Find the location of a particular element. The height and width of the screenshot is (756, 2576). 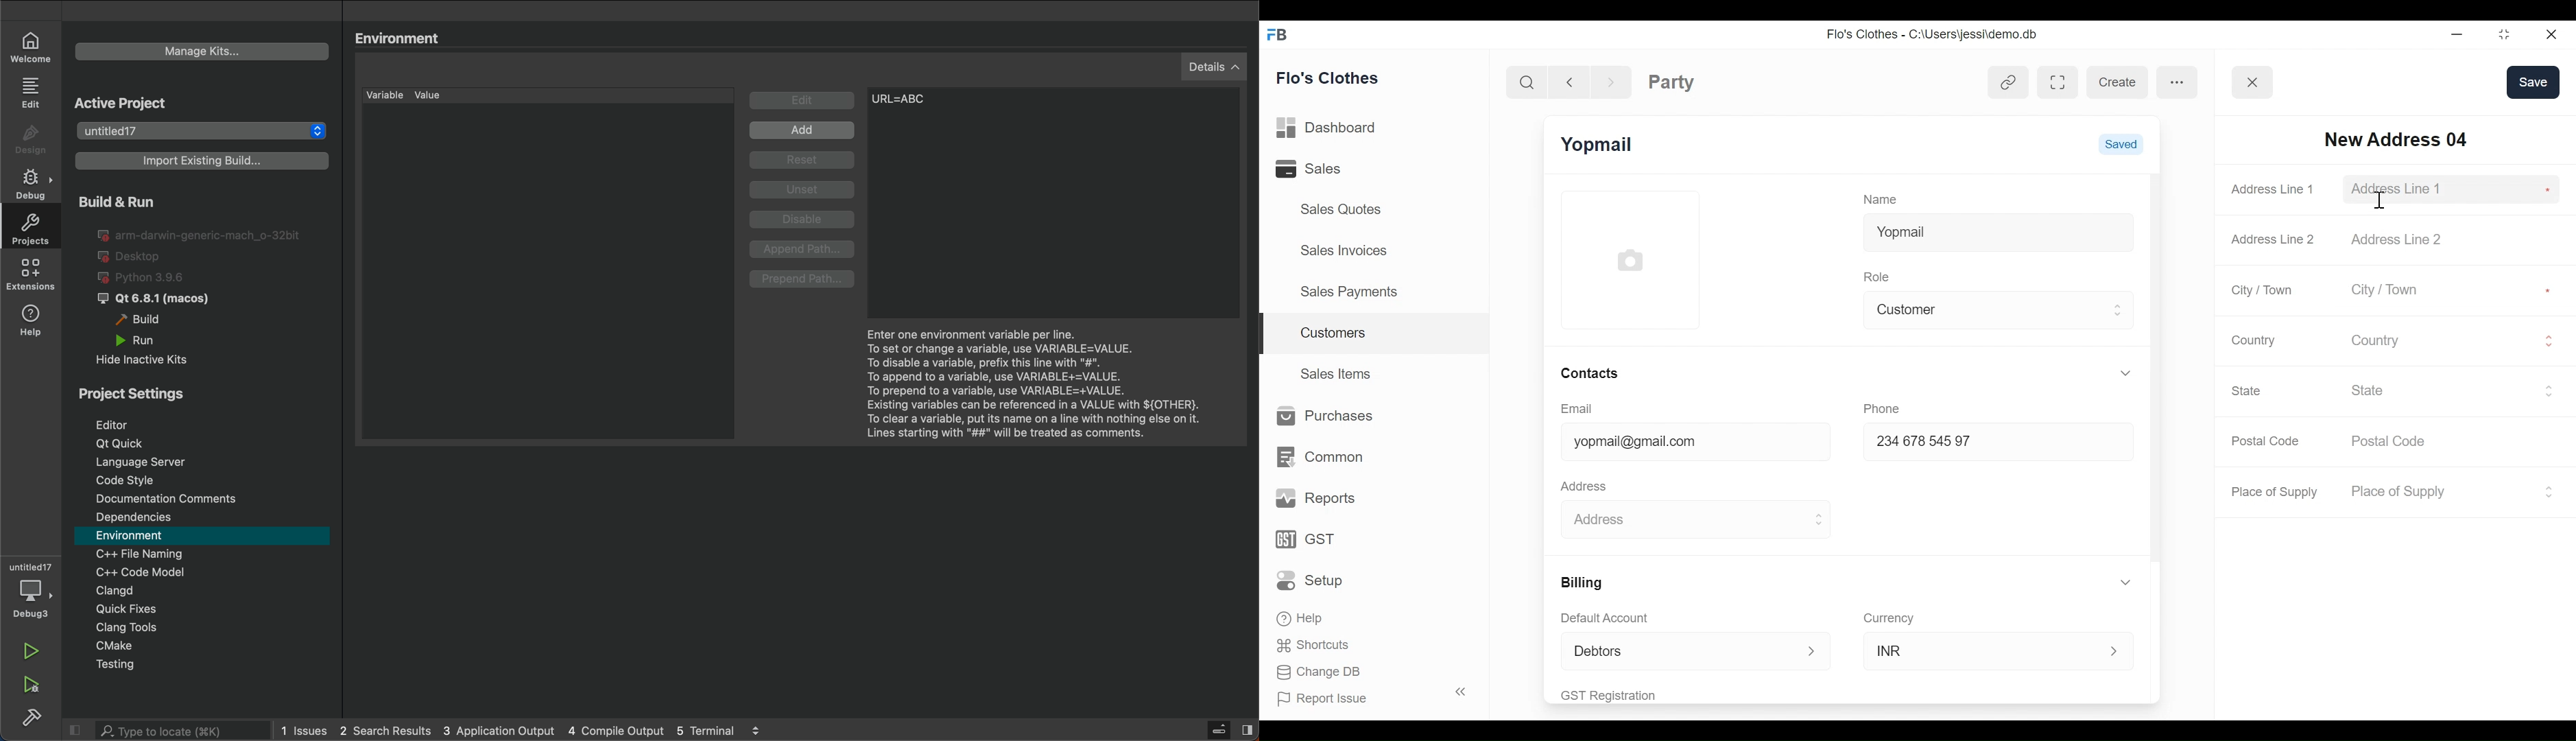

projects is located at coordinates (30, 227).